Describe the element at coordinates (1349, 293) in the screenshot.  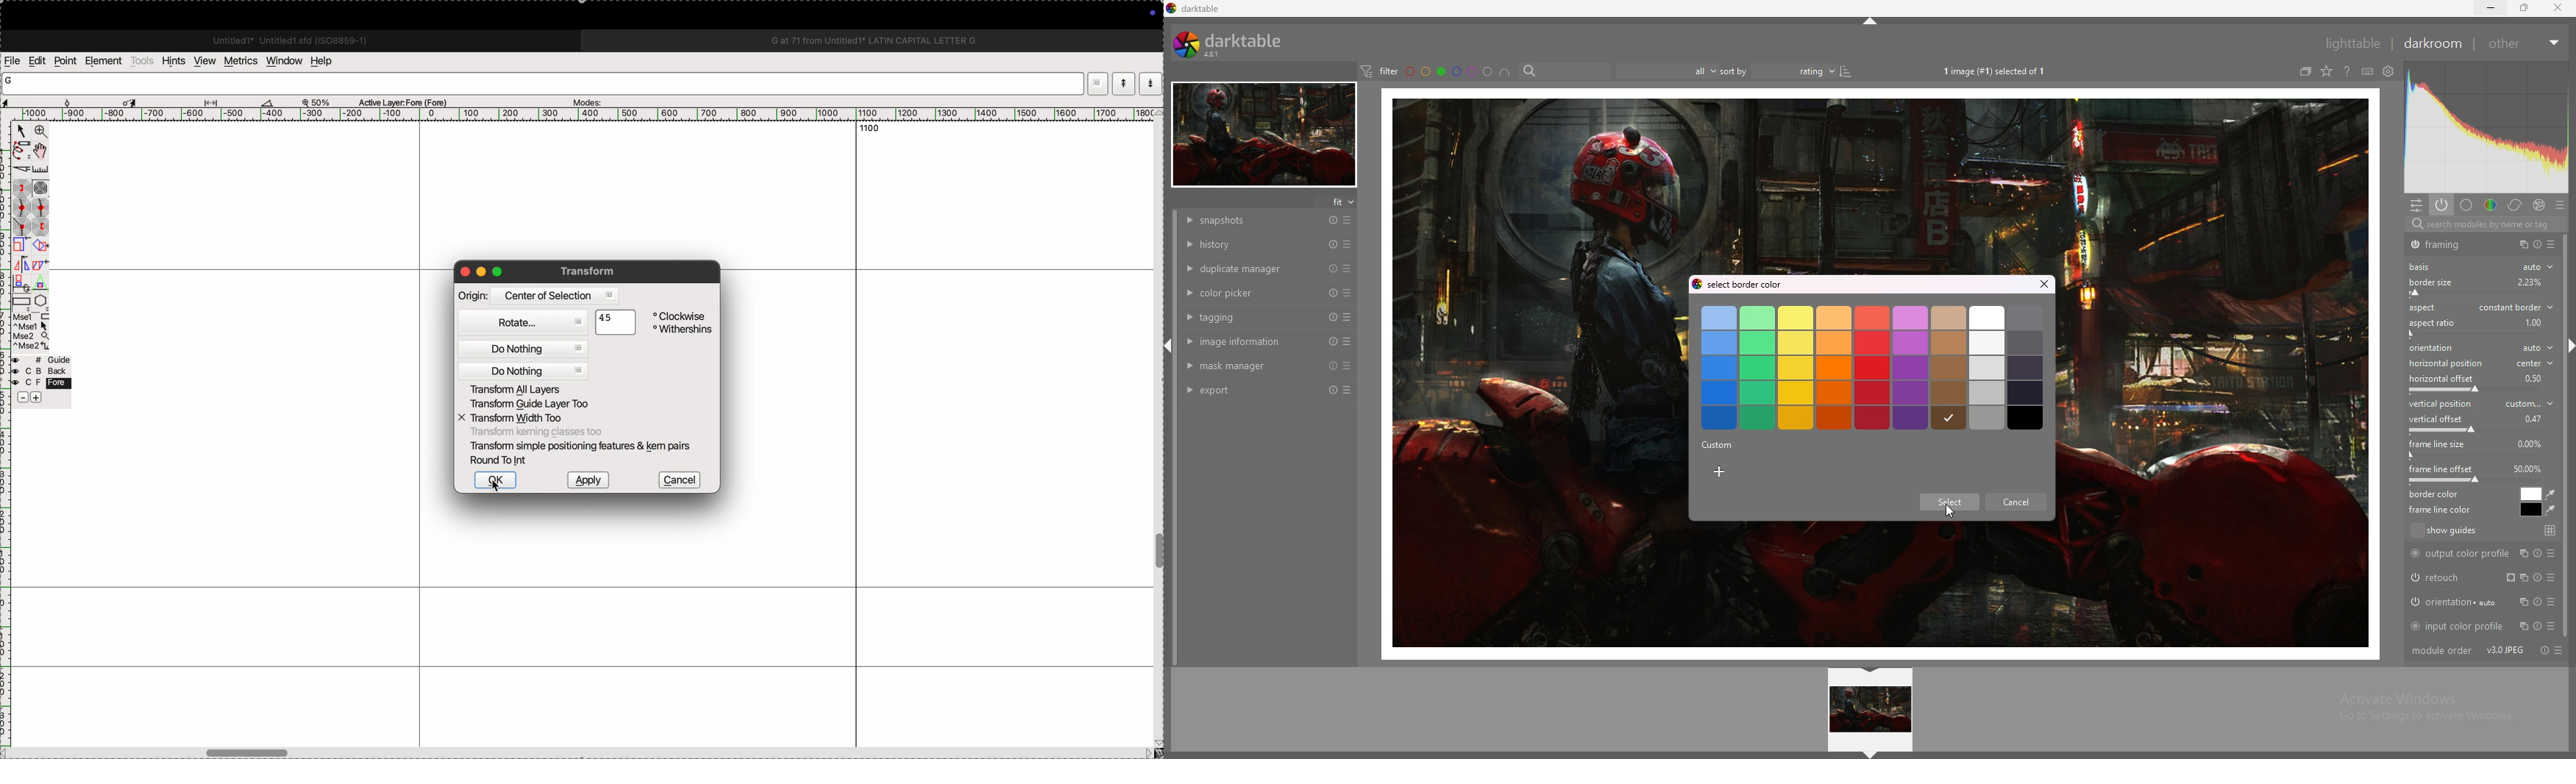
I see `presets` at that location.